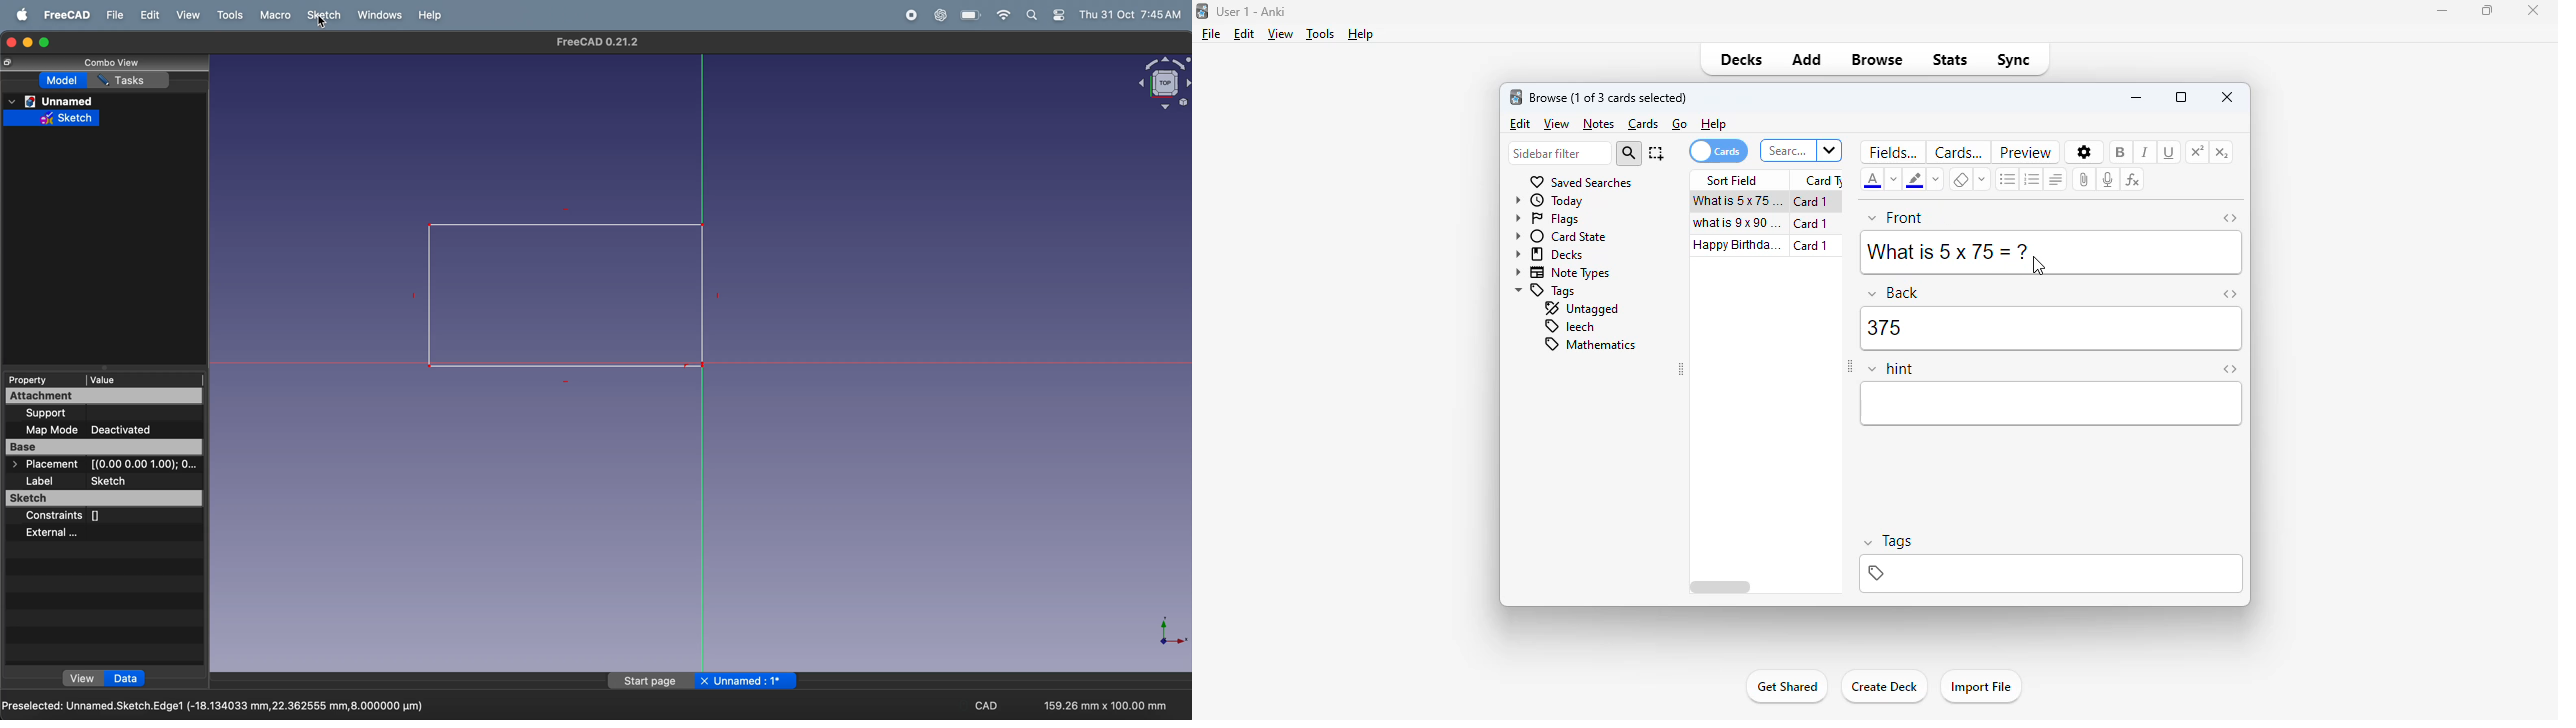  Describe the element at coordinates (378, 15) in the screenshot. I see `windows` at that location.